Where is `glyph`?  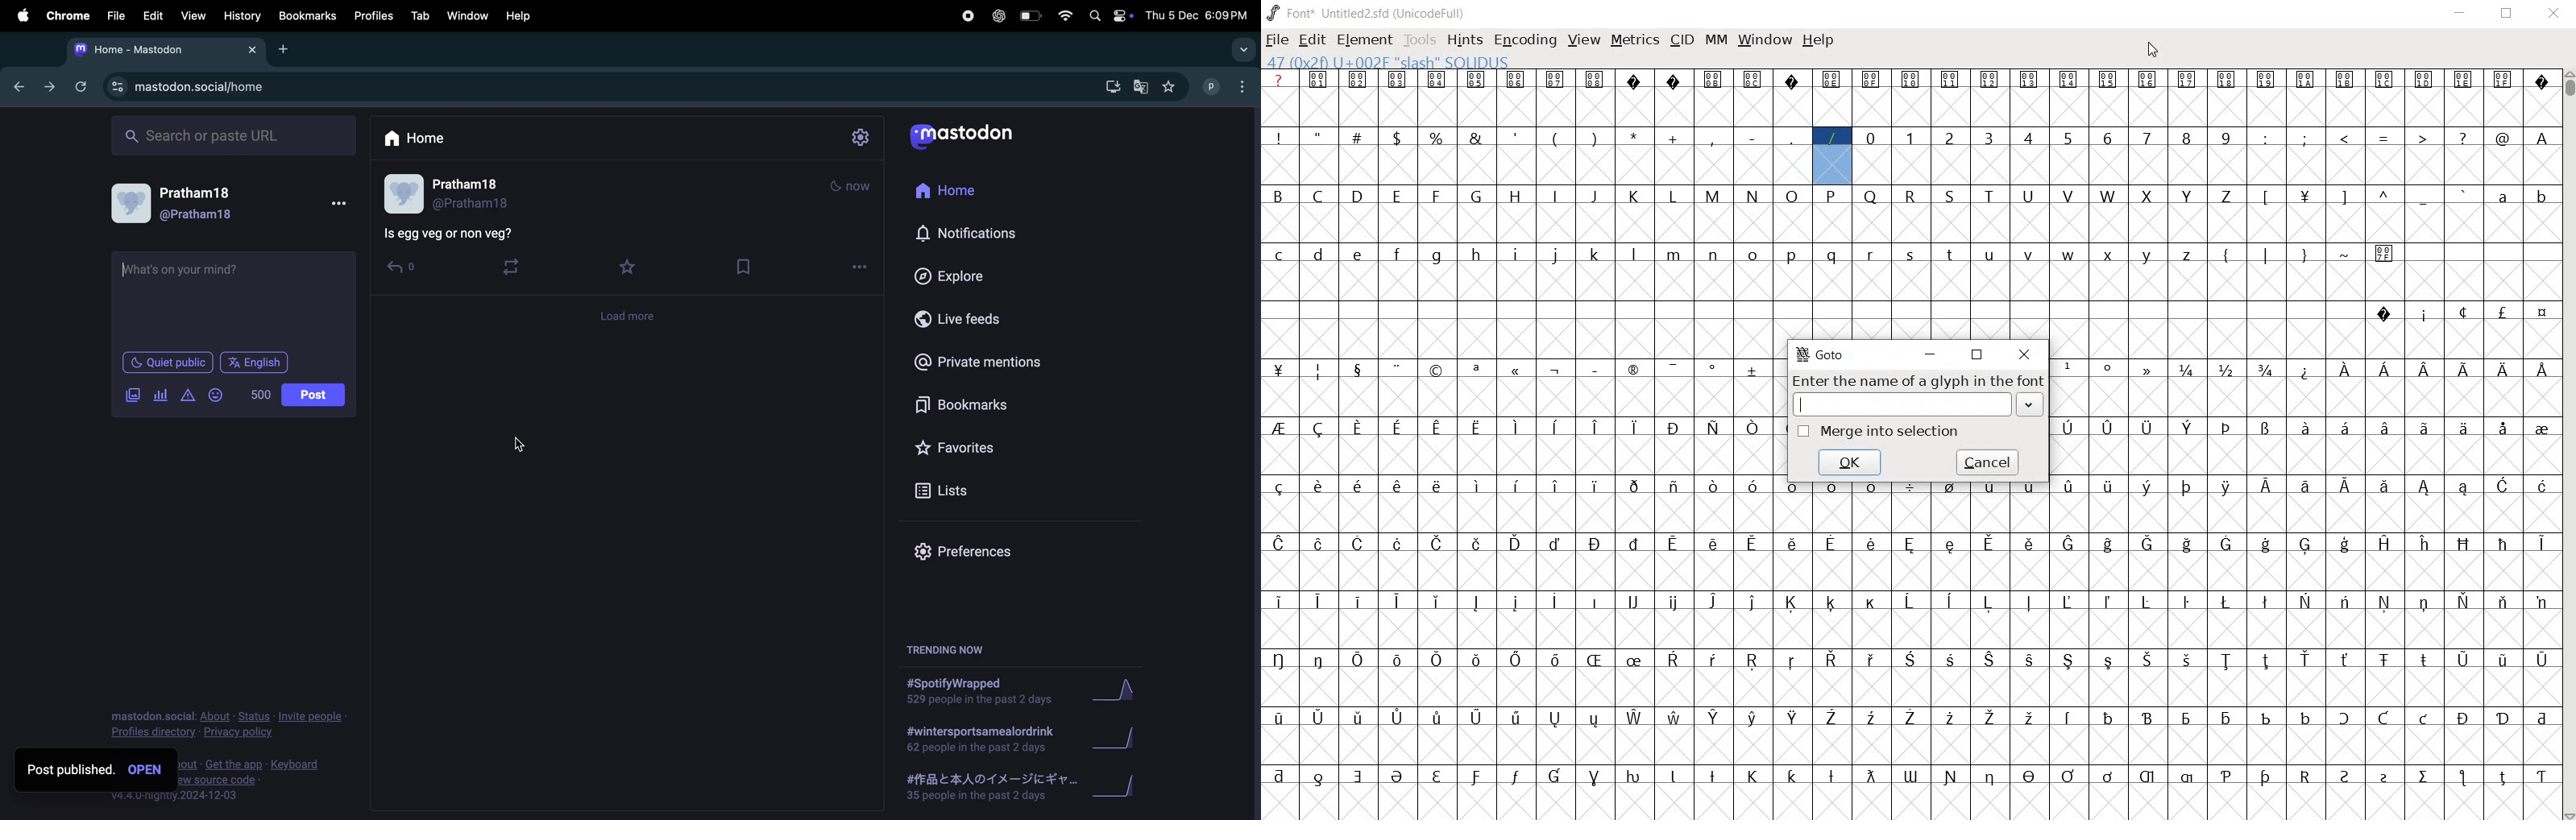
glyph is located at coordinates (1988, 603).